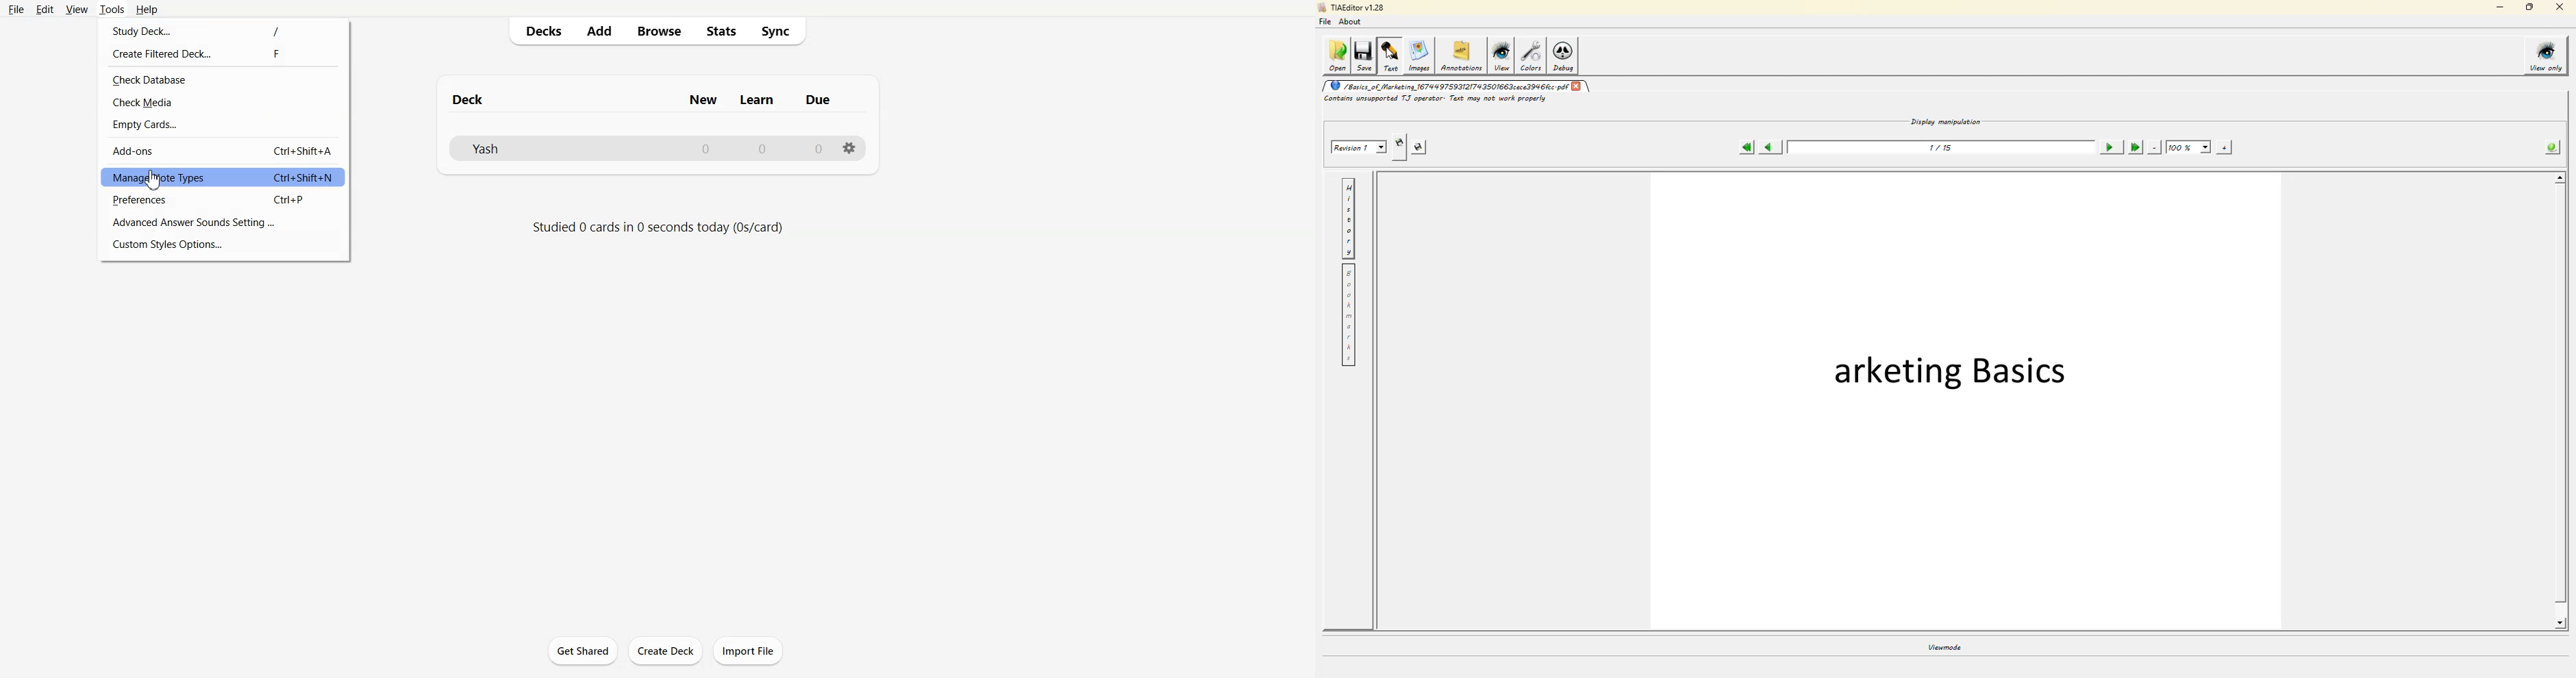 Image resolution: width=2576 pixels, height=700 pixels. I want to click on Create Deck, so click(666, 650).